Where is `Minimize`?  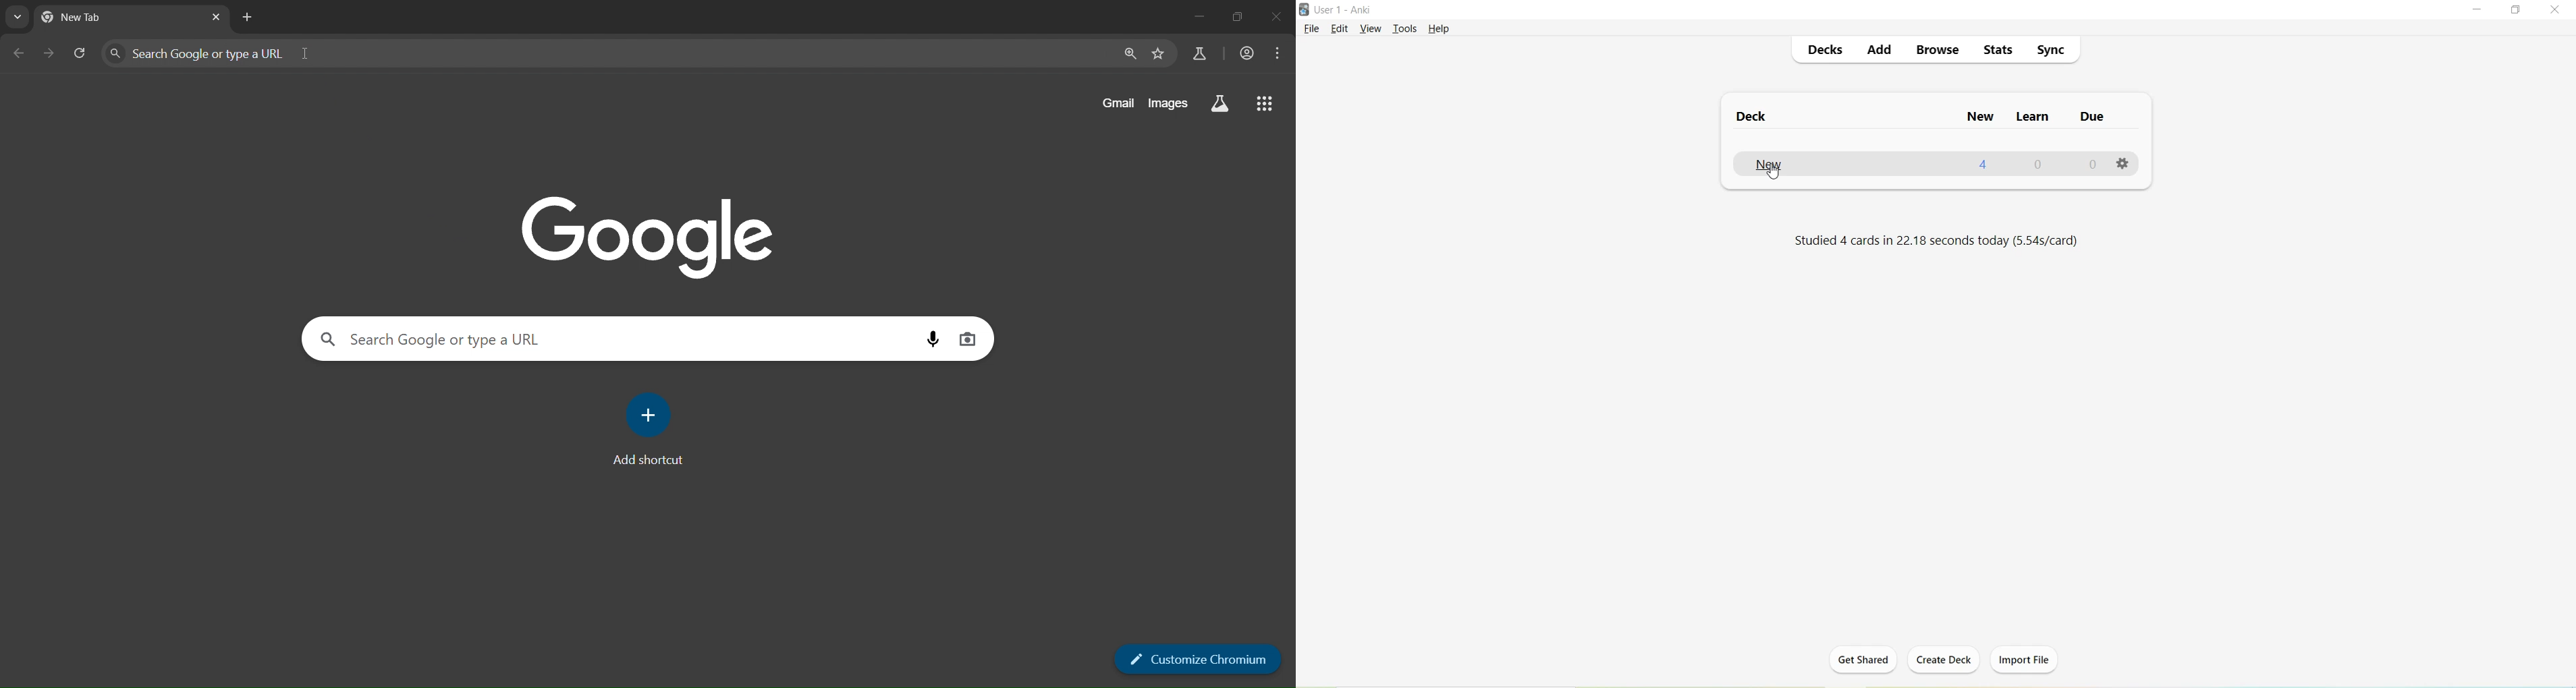
Minimize is located at coordinates (2478, 9).